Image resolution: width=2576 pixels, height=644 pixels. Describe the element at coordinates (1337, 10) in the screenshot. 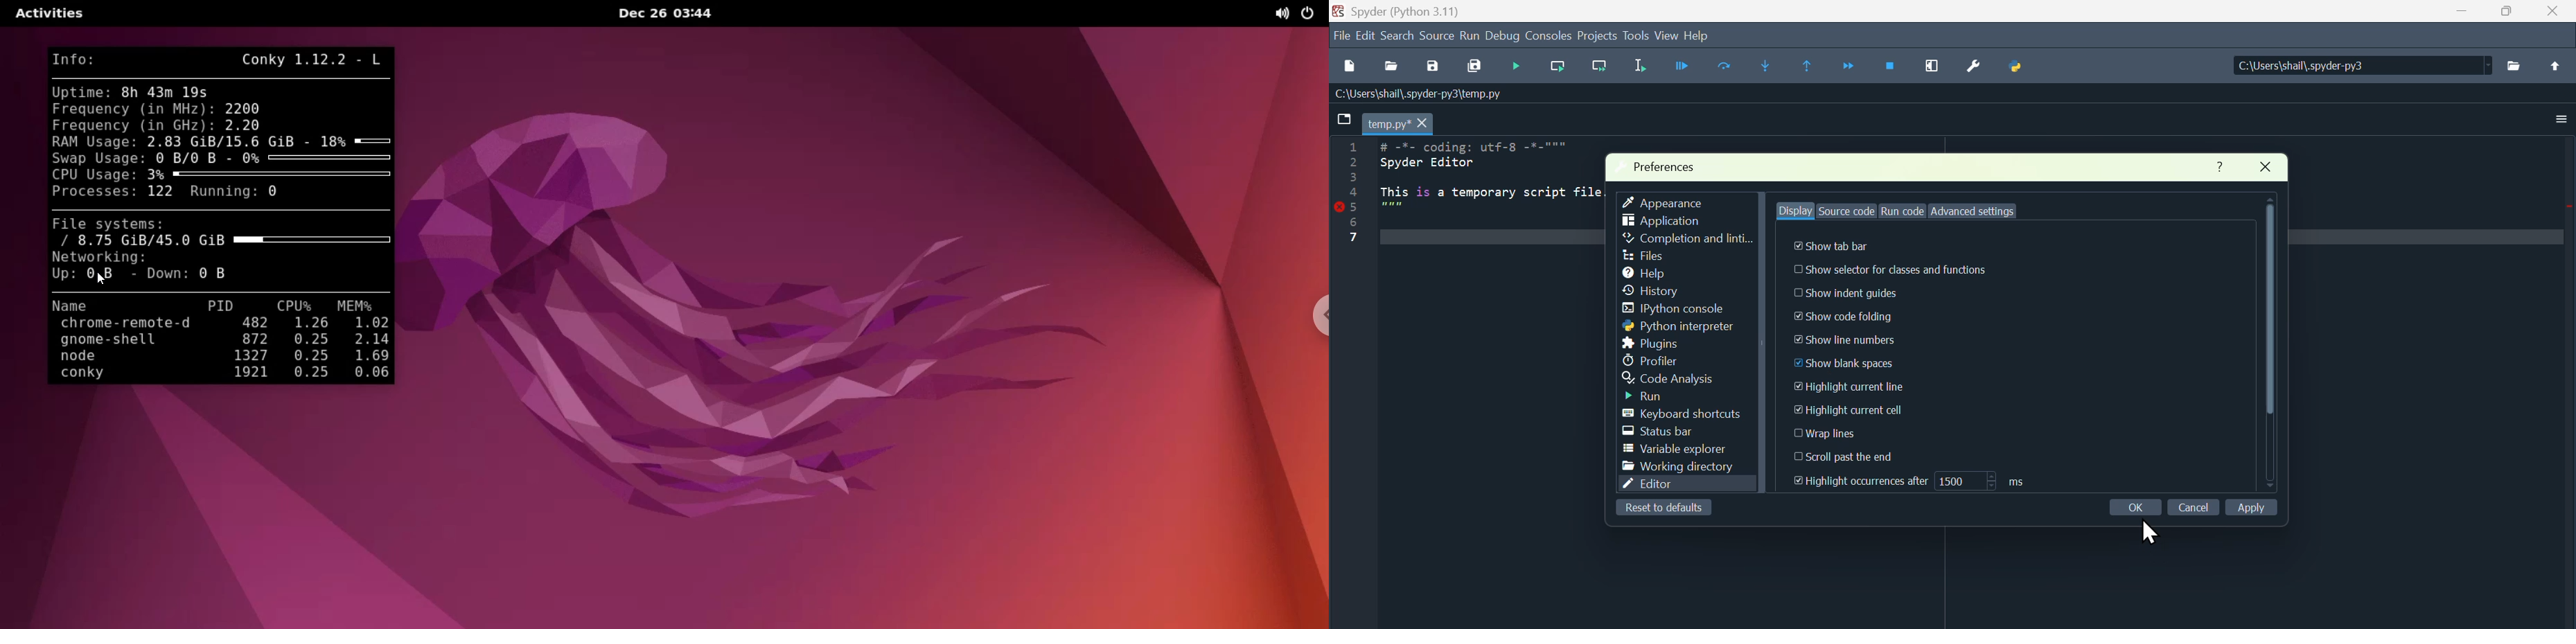

I see `Spyder logo` at that location.